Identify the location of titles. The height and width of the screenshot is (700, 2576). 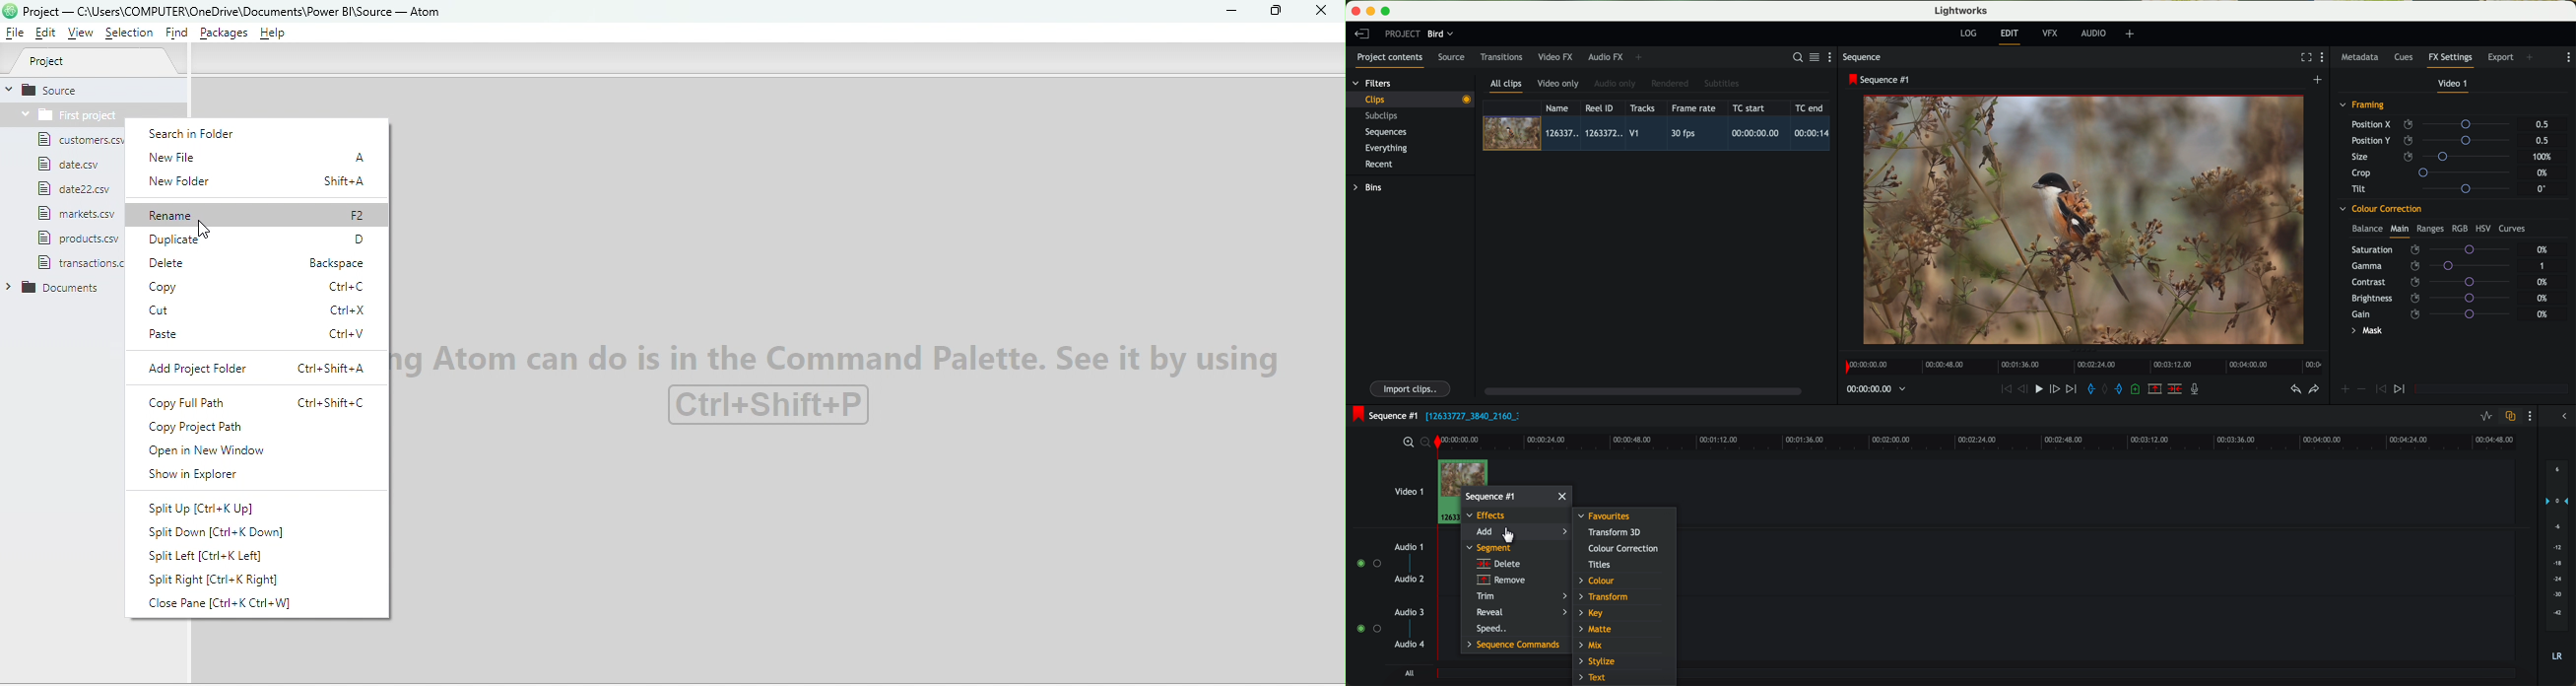
(1598, 564).